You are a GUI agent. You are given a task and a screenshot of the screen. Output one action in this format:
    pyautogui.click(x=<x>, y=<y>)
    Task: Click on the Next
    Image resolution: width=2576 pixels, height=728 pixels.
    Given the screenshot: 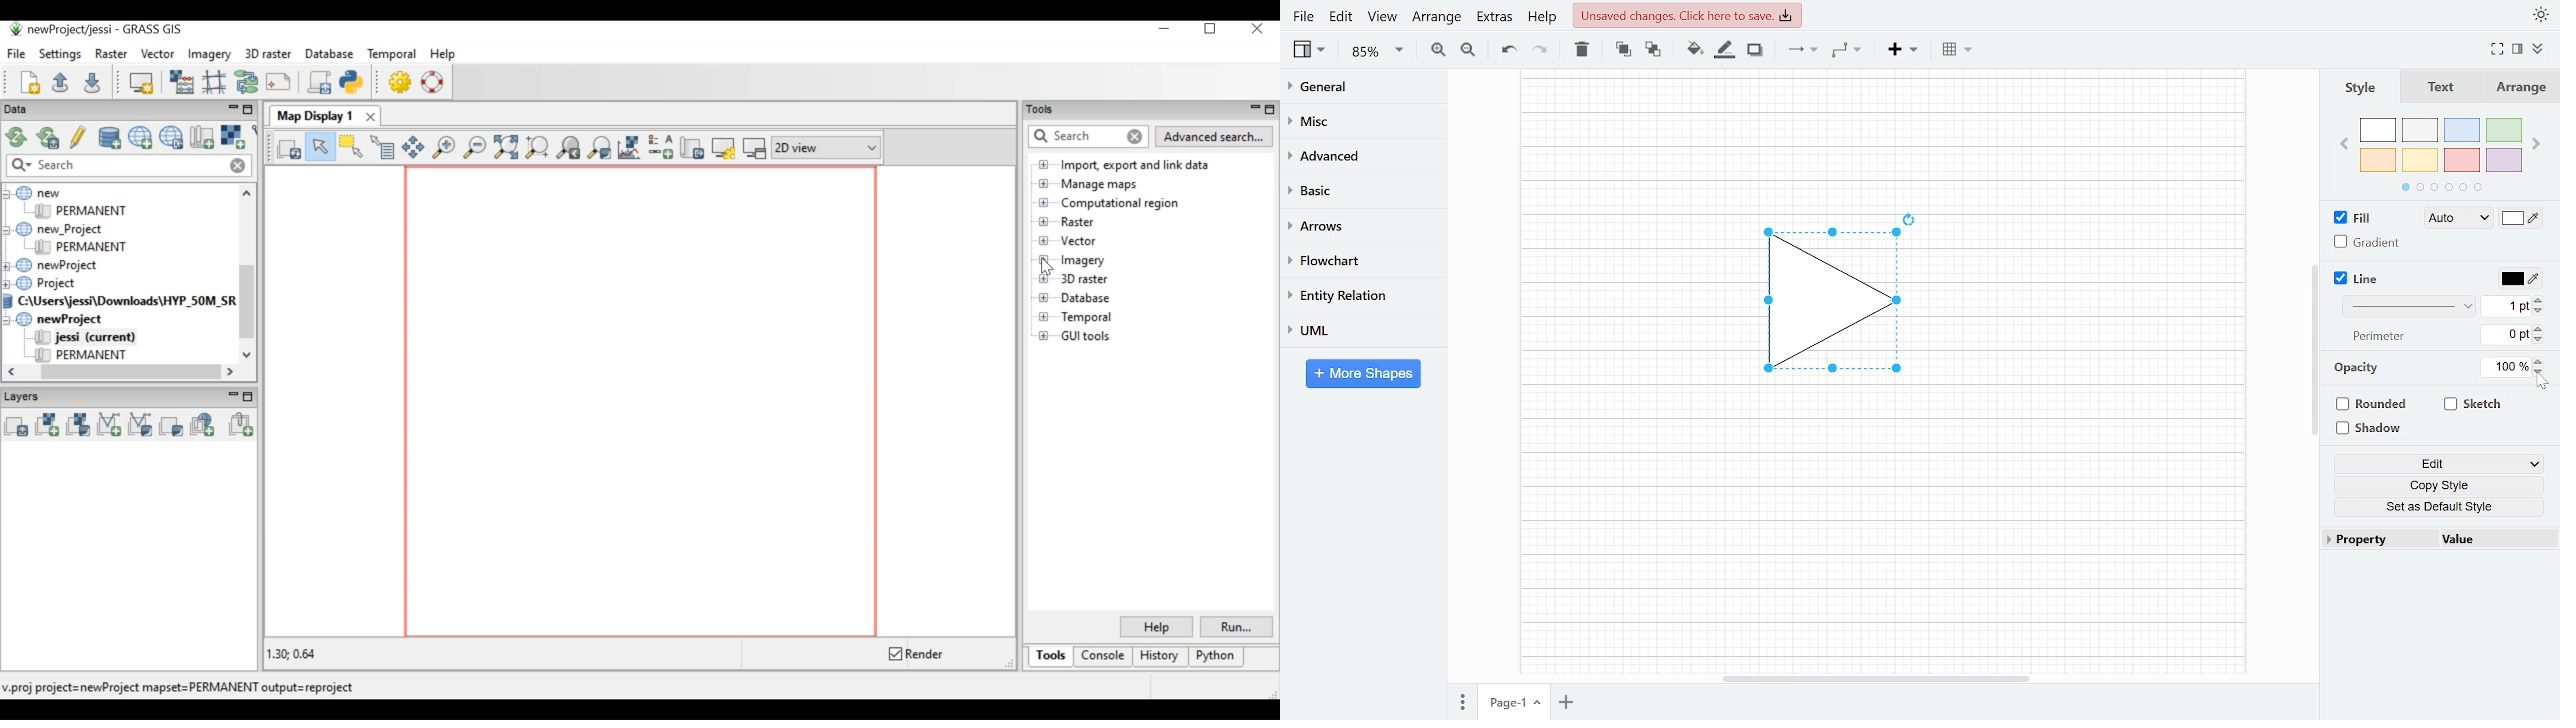 What is the action you would take?
    pyautogui.click(x=2538, y=140)
    